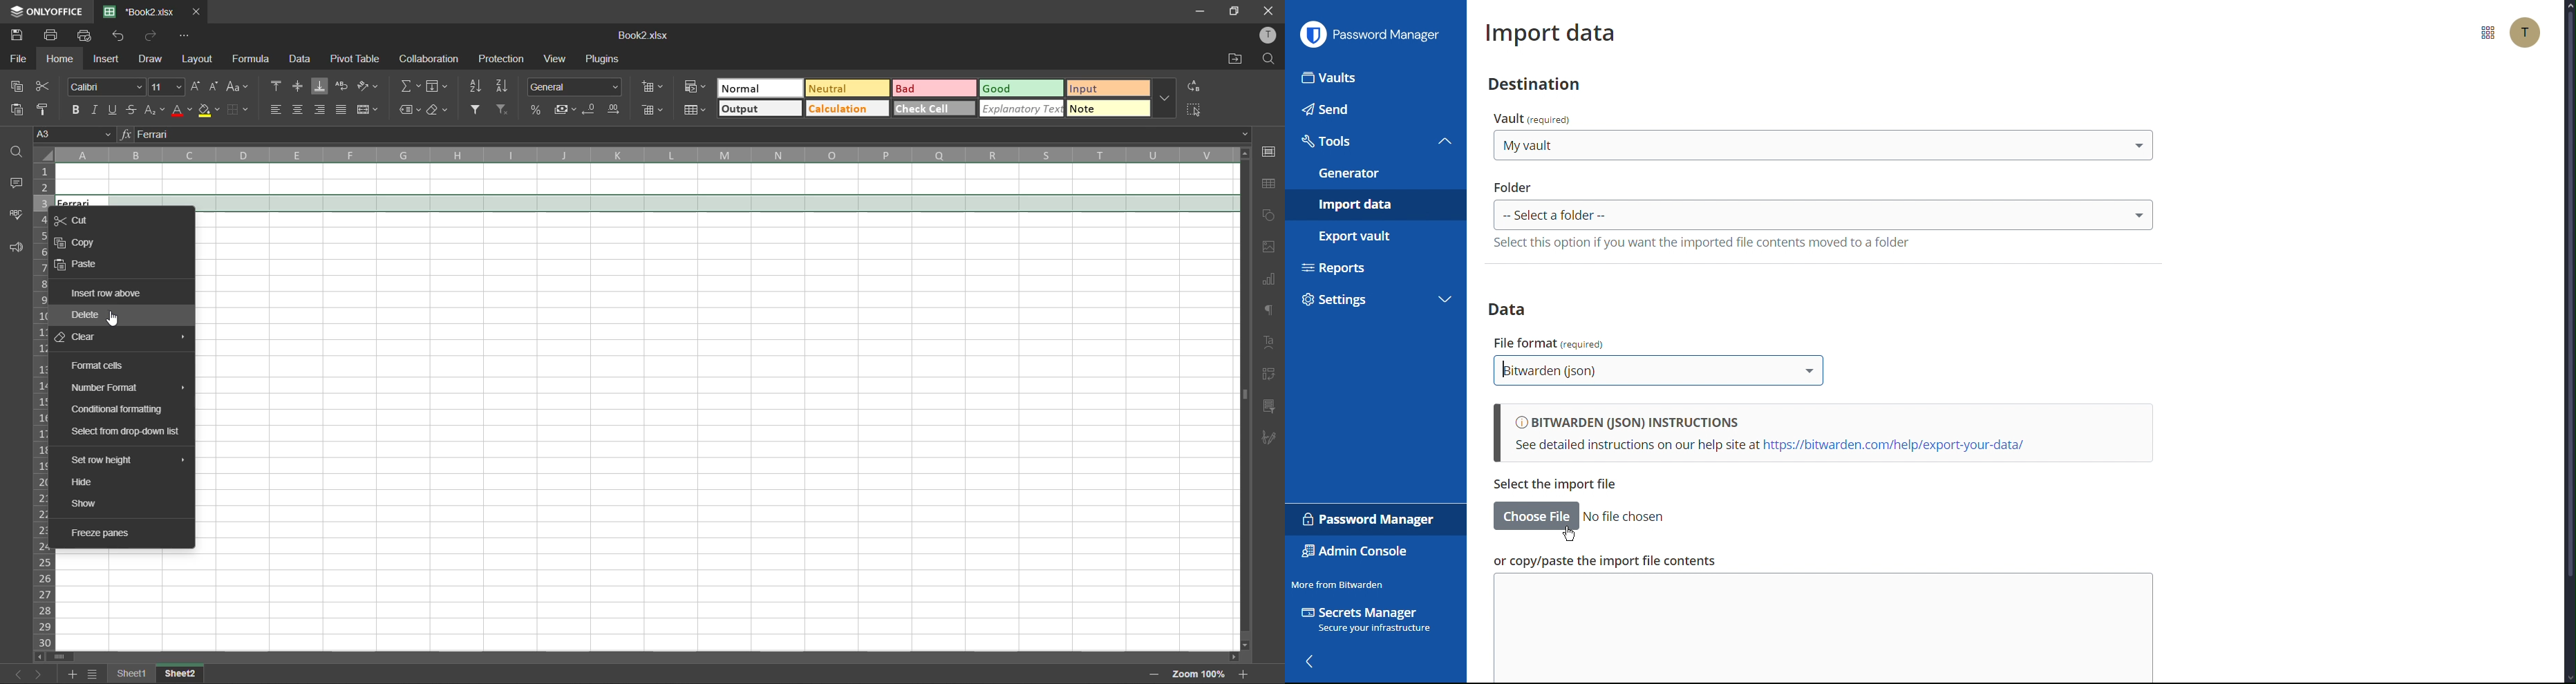 This screenshot has width=2576, height=700. I want to click on table, so click(1271, 185).